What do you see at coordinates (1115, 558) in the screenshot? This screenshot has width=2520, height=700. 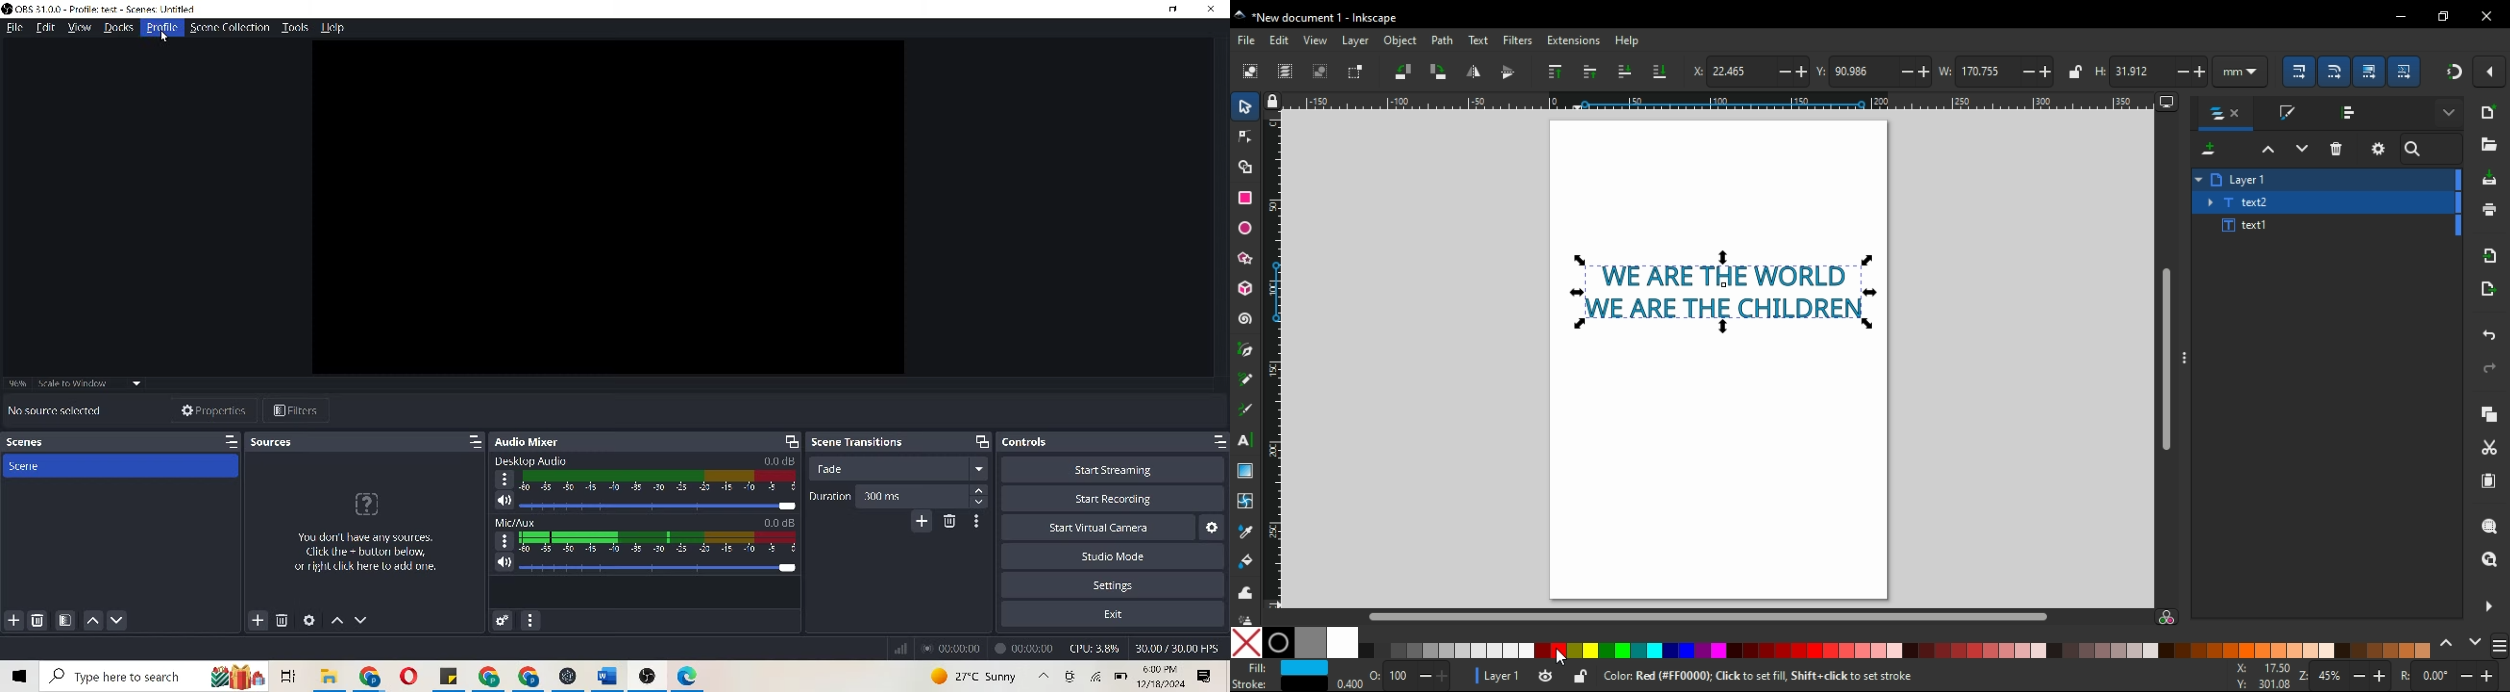 I see `studio mode` at bounding box center [1115, 558].